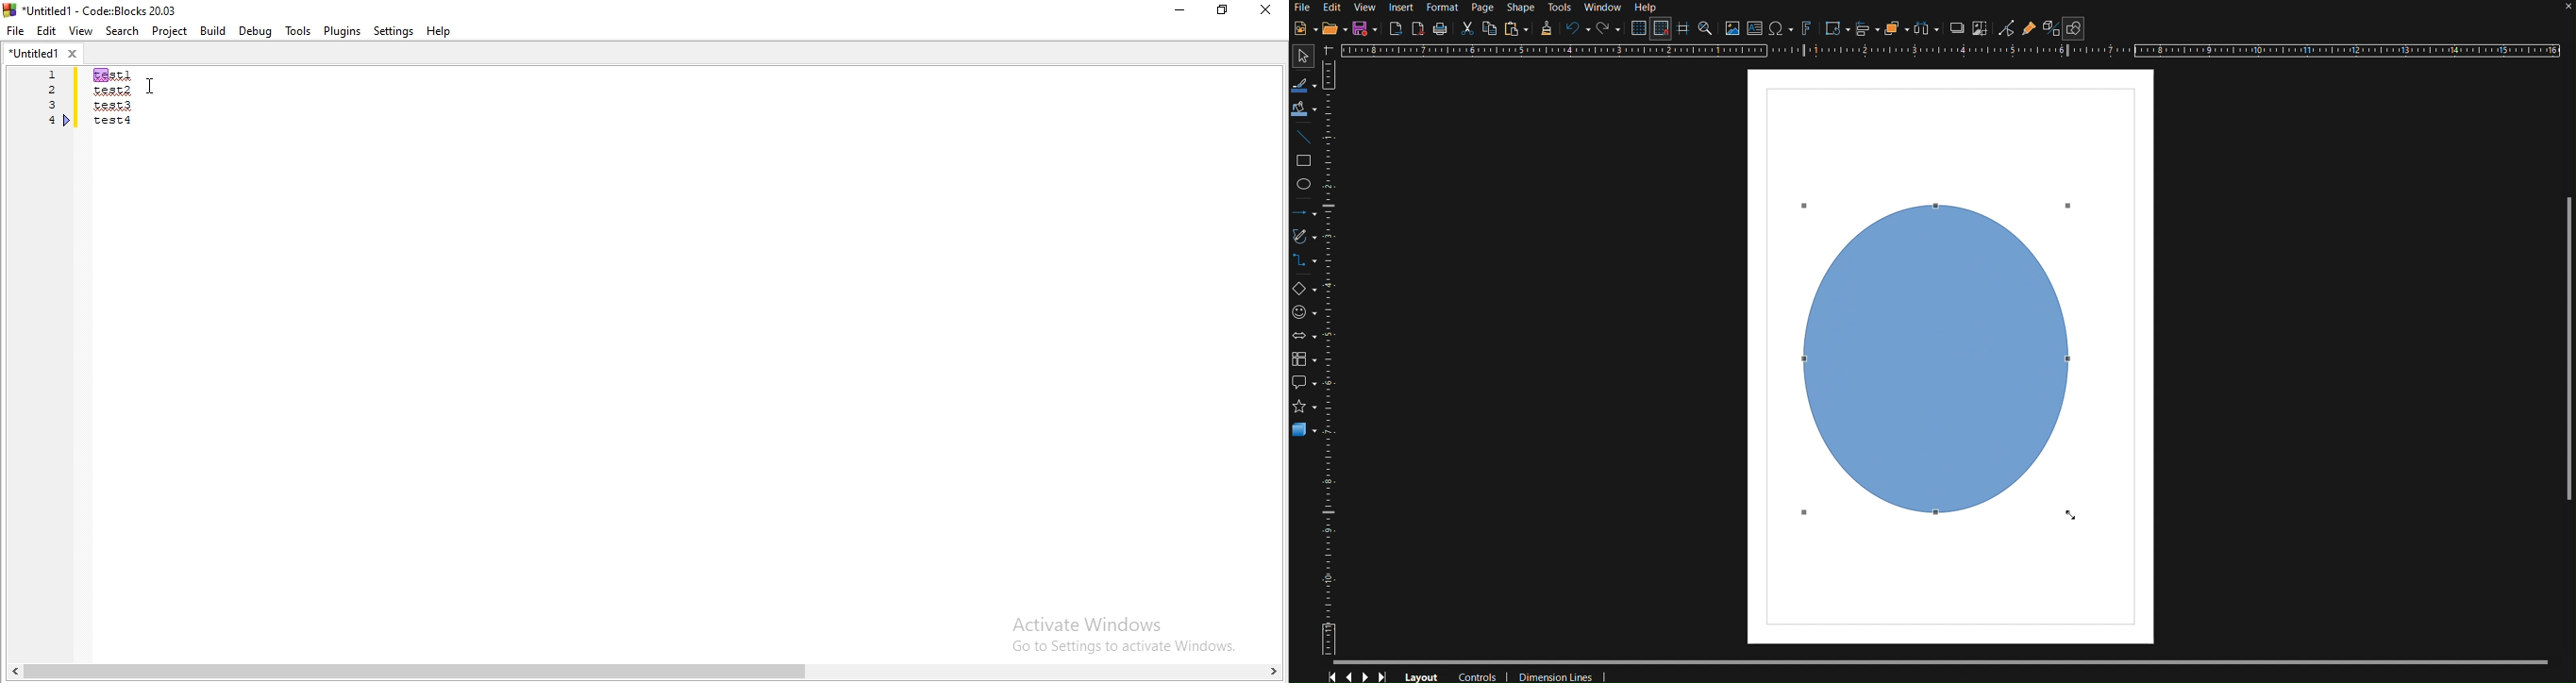 The width and height of the screenshot is (2576, 700). I want to click on Arrange, so click(1896, 30).